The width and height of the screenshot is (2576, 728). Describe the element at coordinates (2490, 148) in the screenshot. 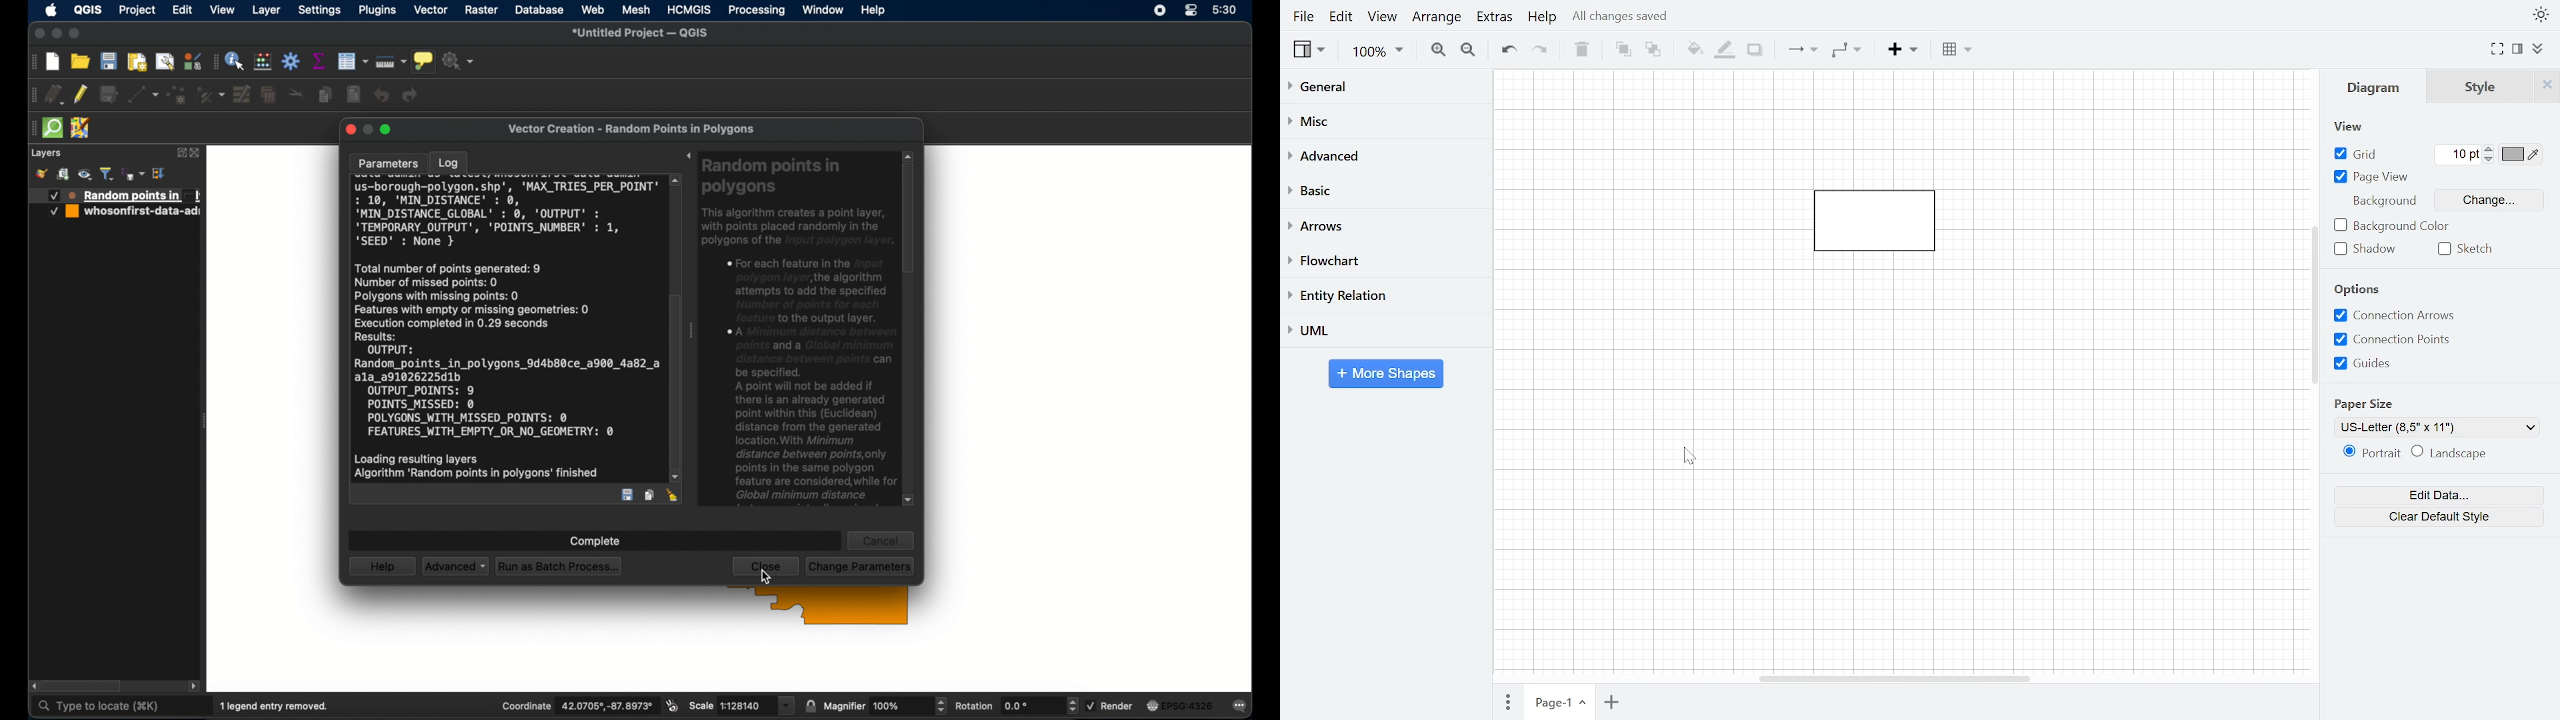

I see `iNCREASE GRID PT` at that location.